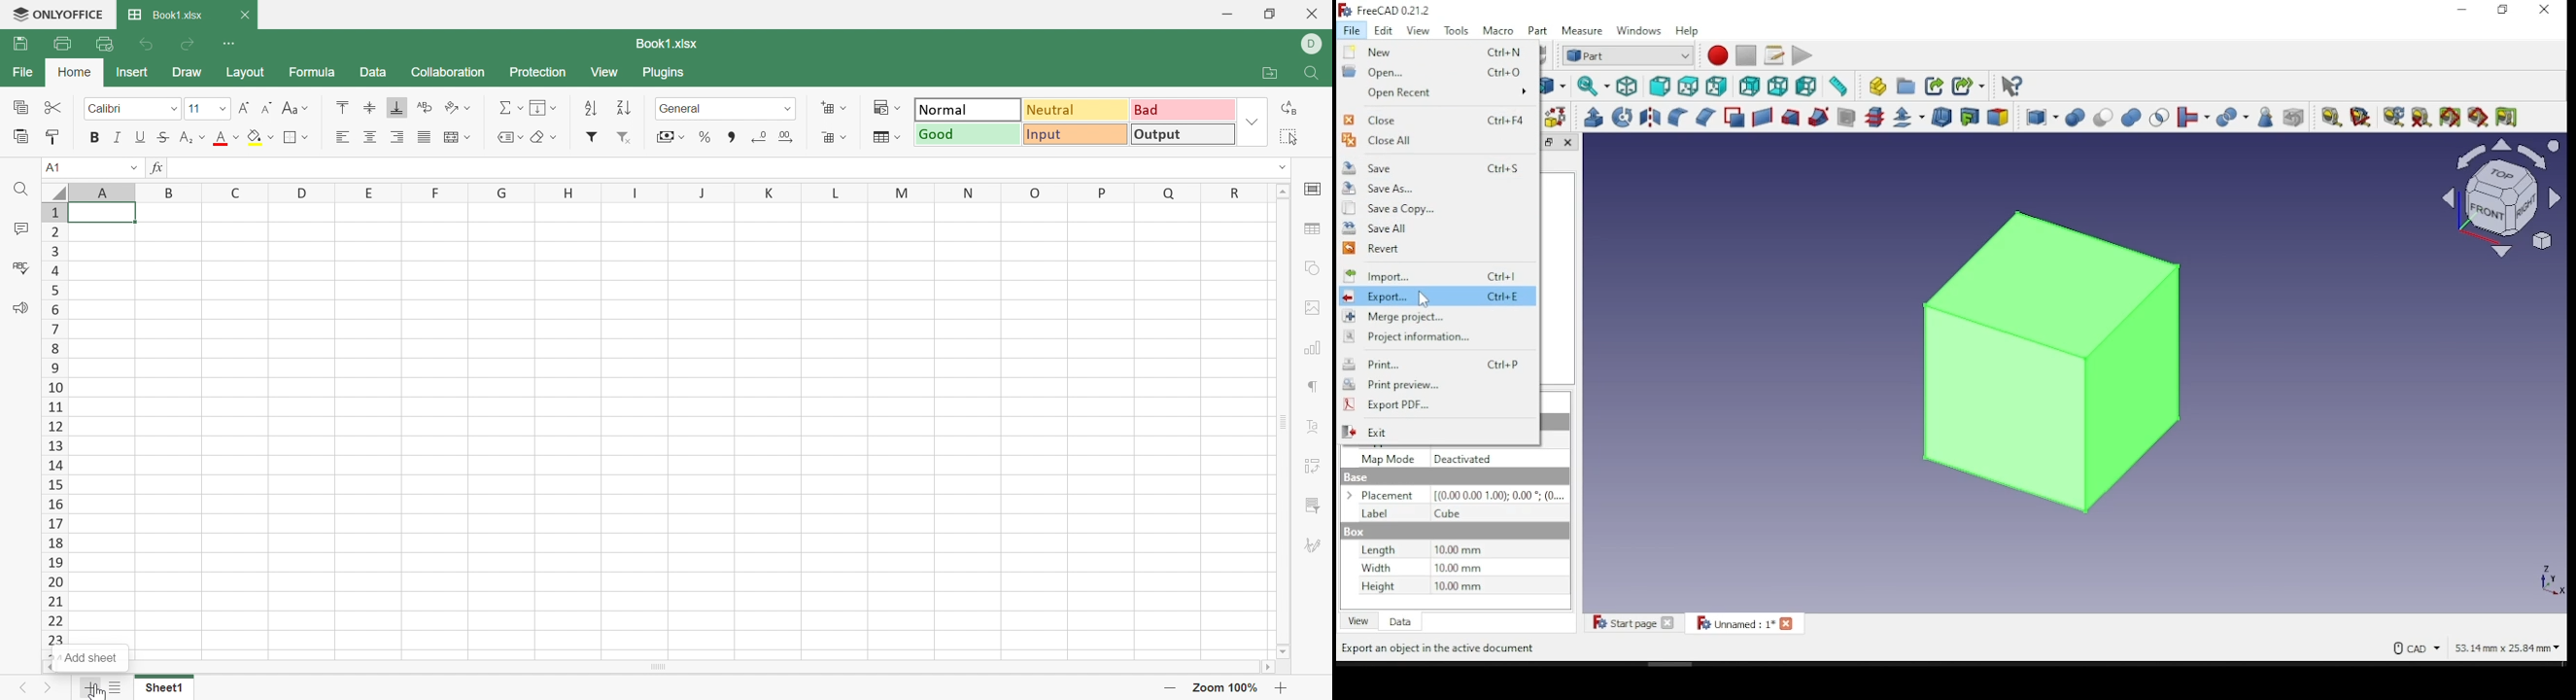 The image size is (2576, 700). What do you see at coordinates (287, 137) in the screenshot?
I see `Borders` at bounding box center [287, 137].